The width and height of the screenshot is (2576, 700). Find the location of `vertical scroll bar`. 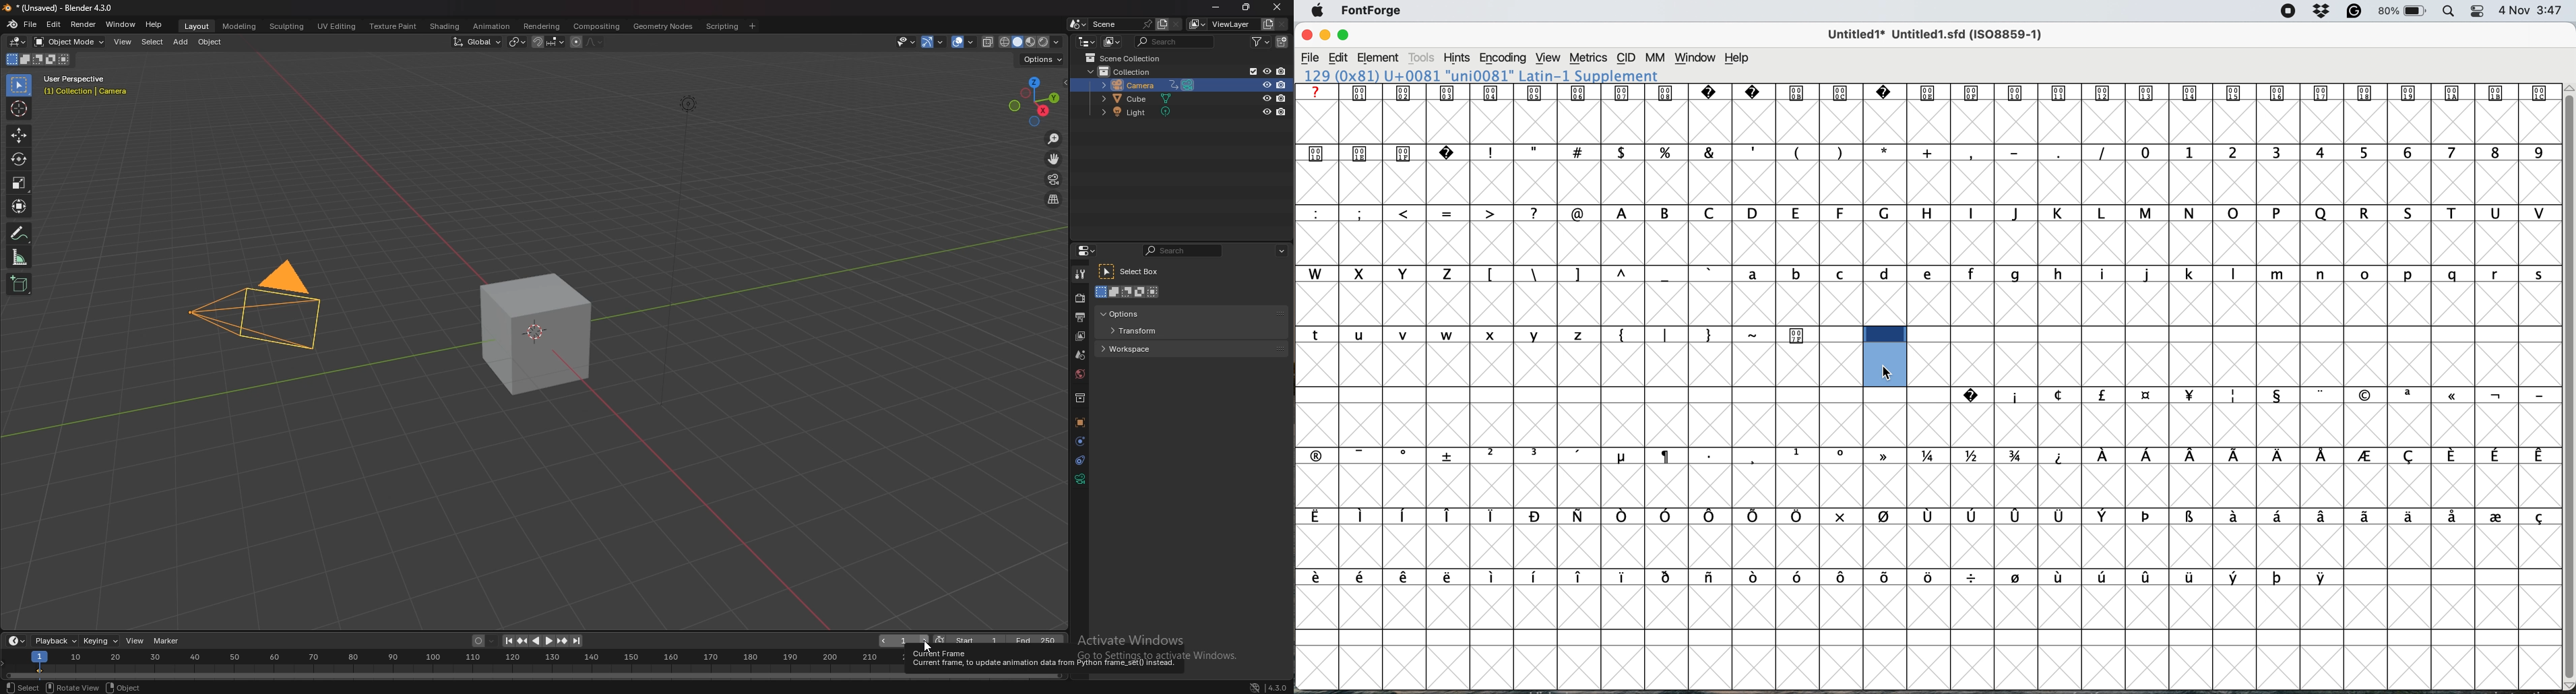

vertical scroll bar is located at coordinates (2567, 386).